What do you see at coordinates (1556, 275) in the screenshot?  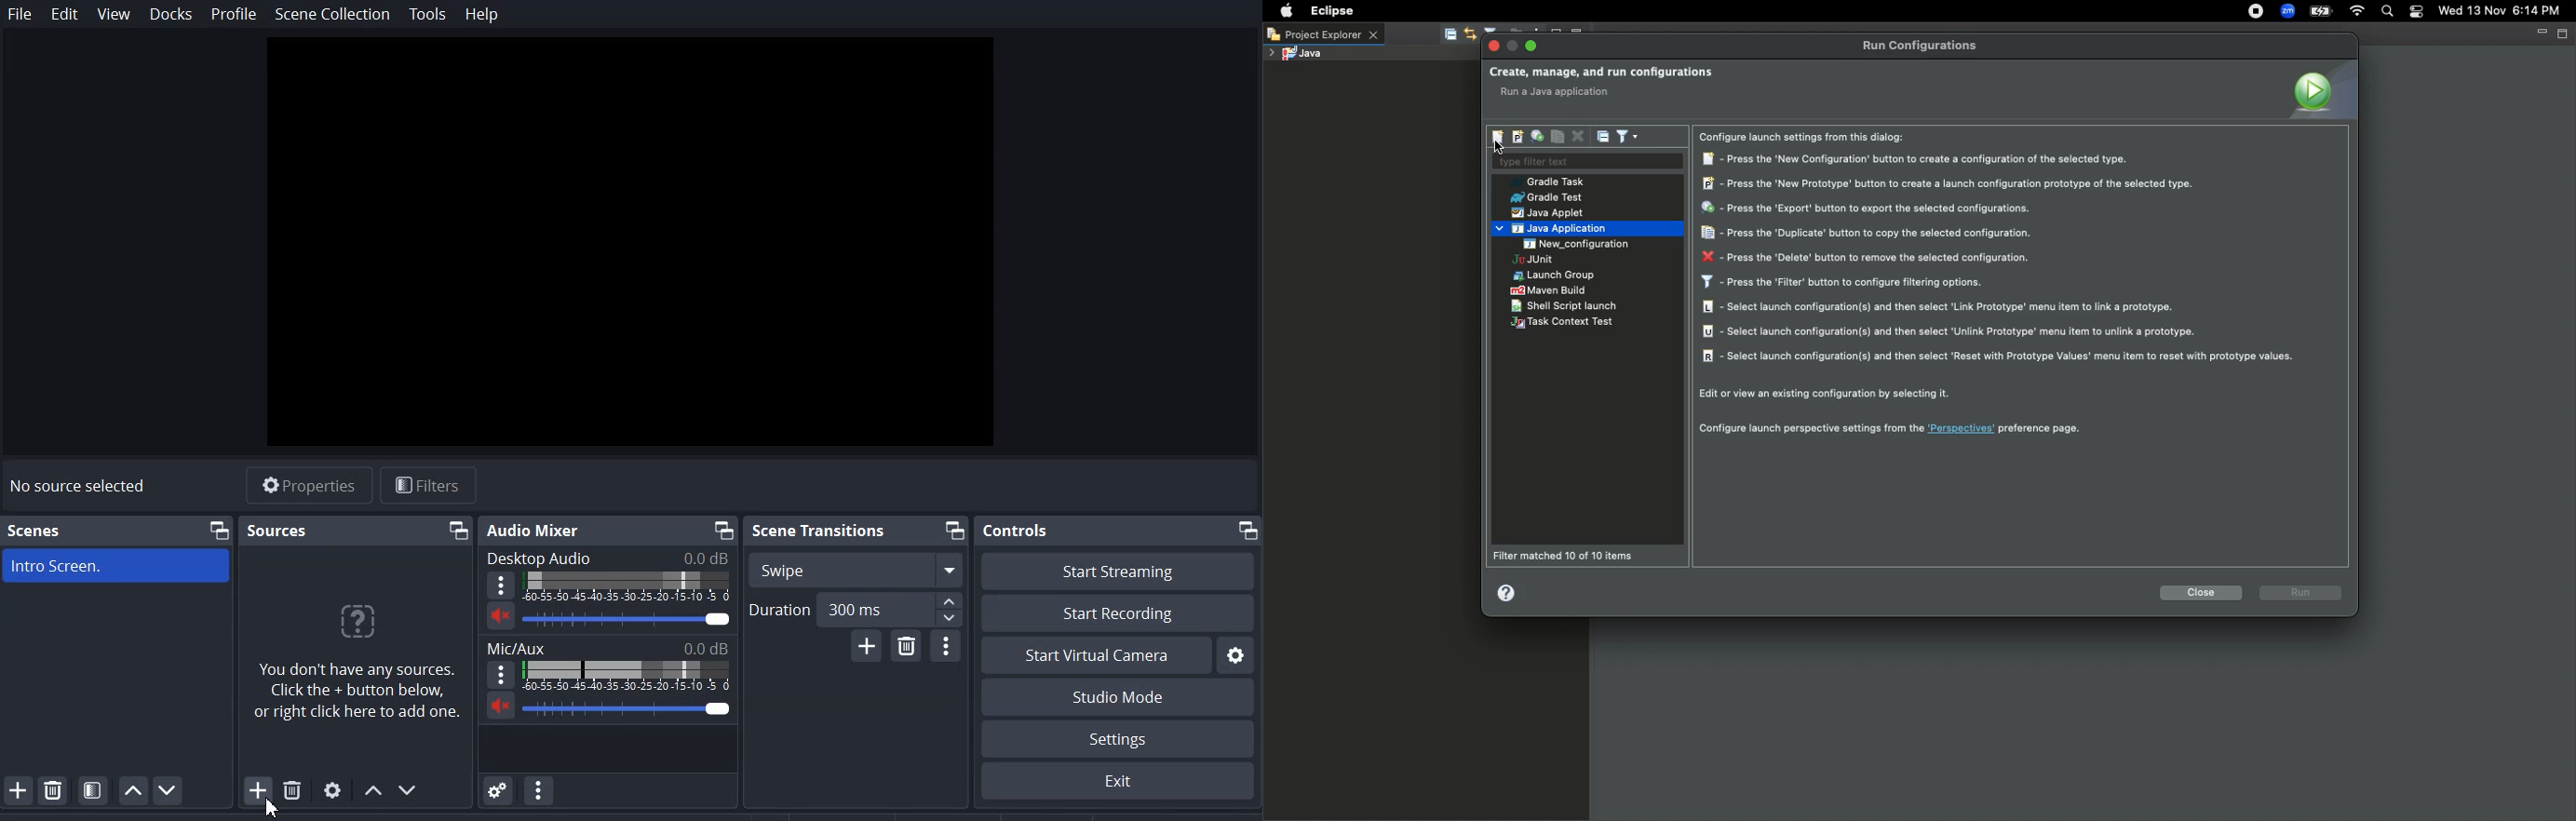 I see `Launch group` at bounding box center [1556, 275].